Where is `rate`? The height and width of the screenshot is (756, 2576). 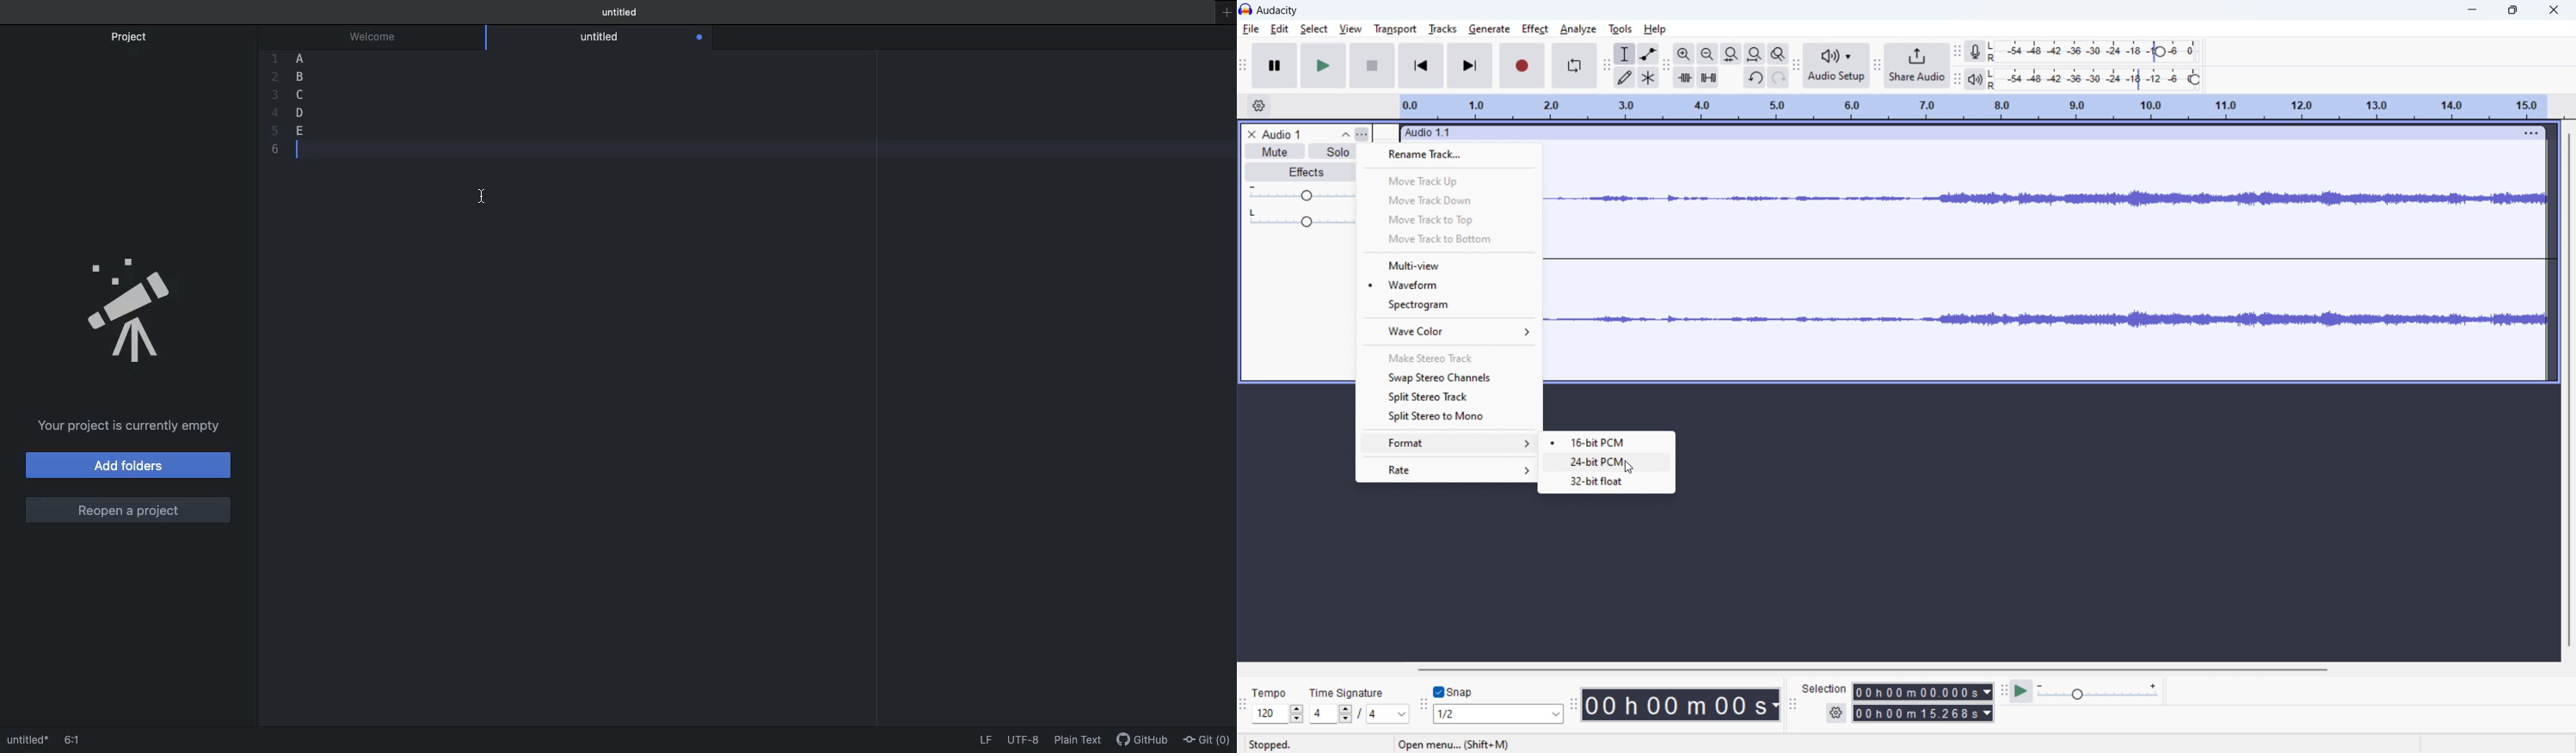 rate is located at coordinates (1448, 469).